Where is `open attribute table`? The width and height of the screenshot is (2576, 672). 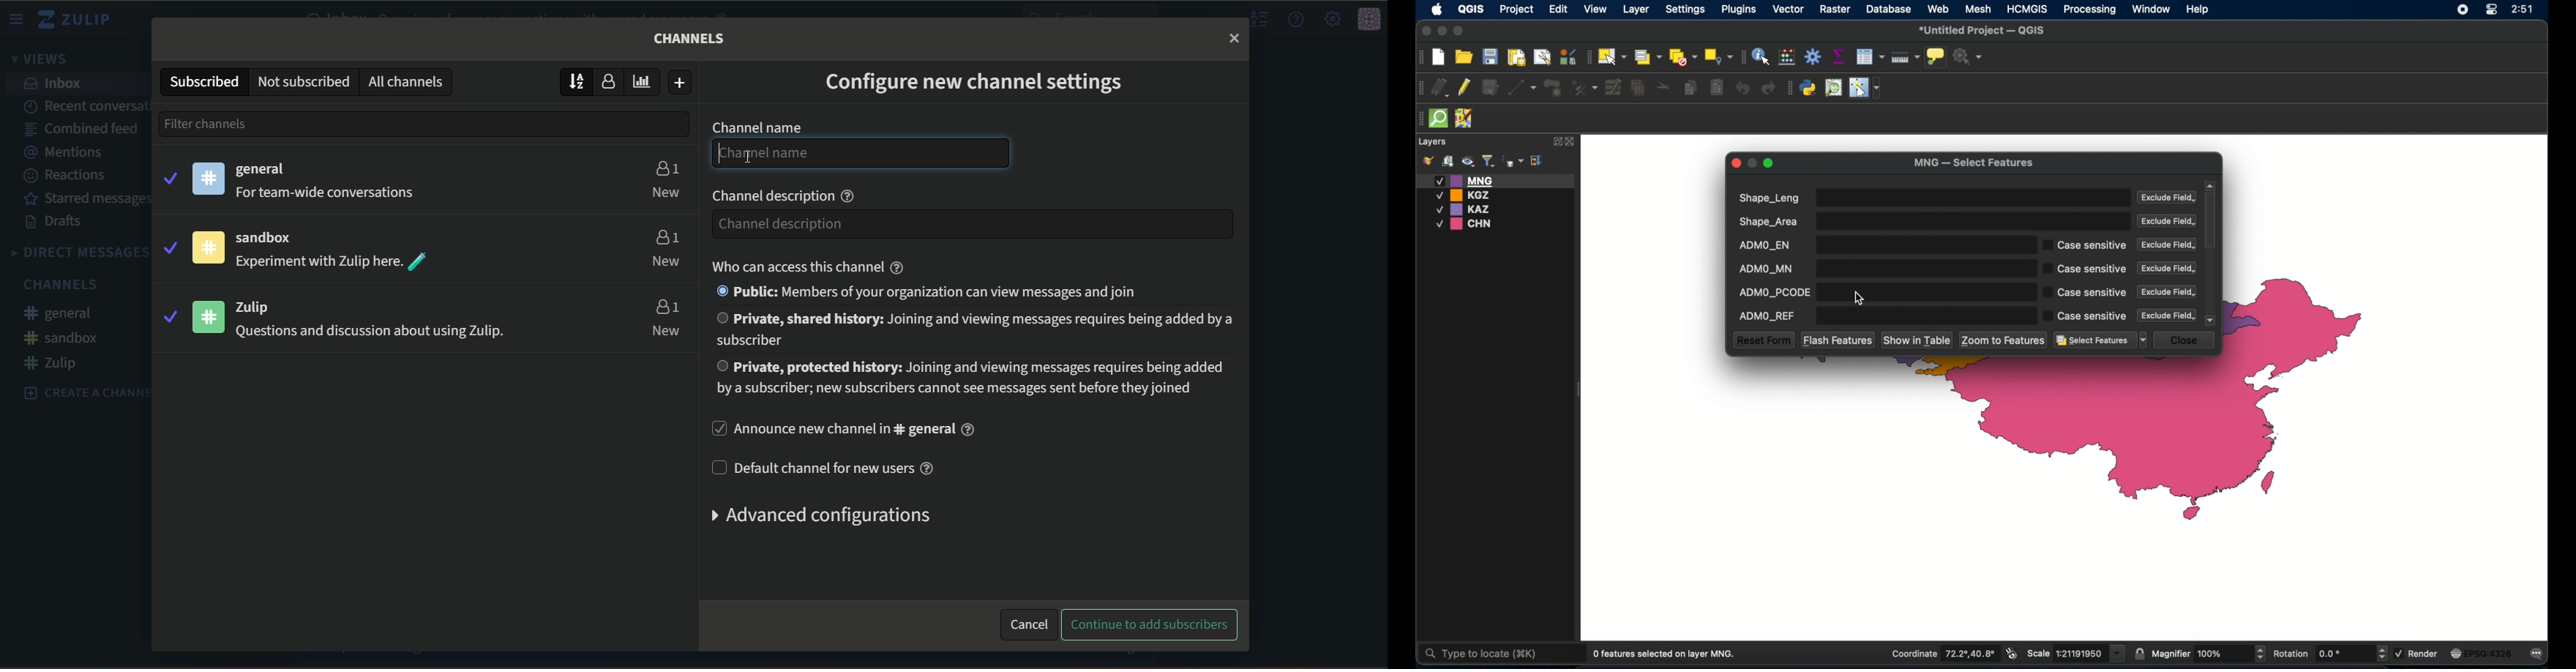 open attribute table is located at coordinates (1872, 57).